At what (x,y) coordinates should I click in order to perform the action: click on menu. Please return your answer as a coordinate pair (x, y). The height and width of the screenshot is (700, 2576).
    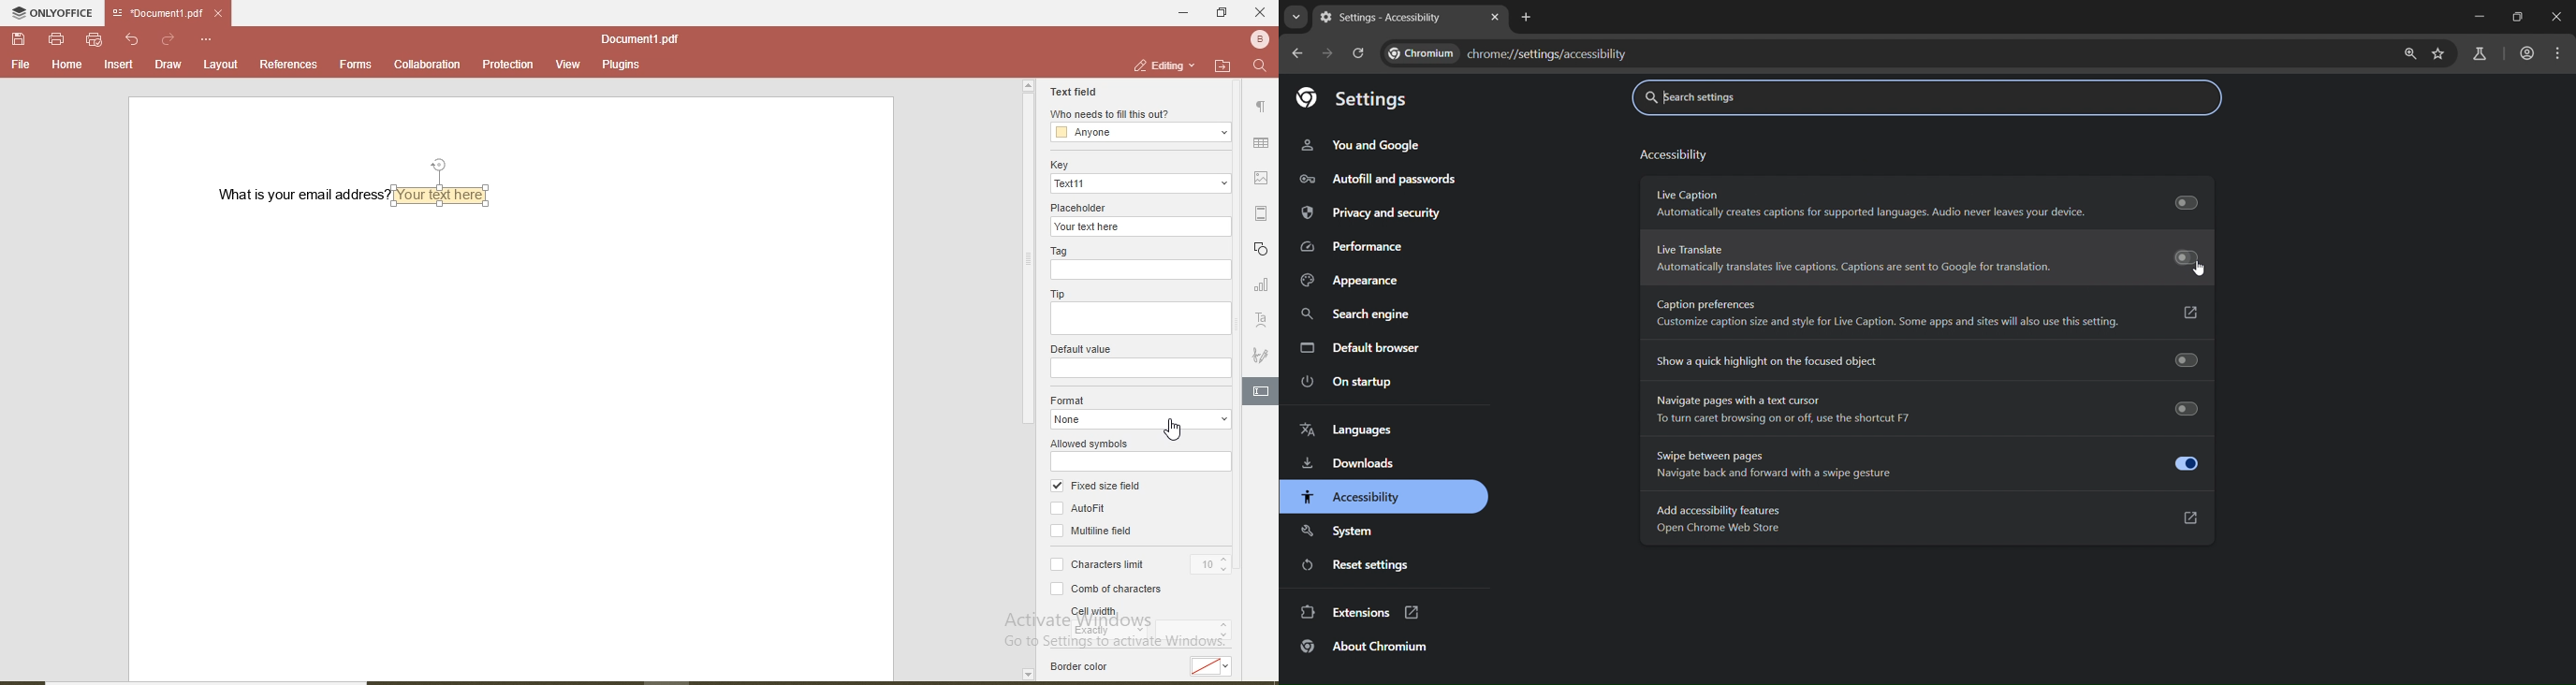
    Looking at the image, I should click on (2560, 52).